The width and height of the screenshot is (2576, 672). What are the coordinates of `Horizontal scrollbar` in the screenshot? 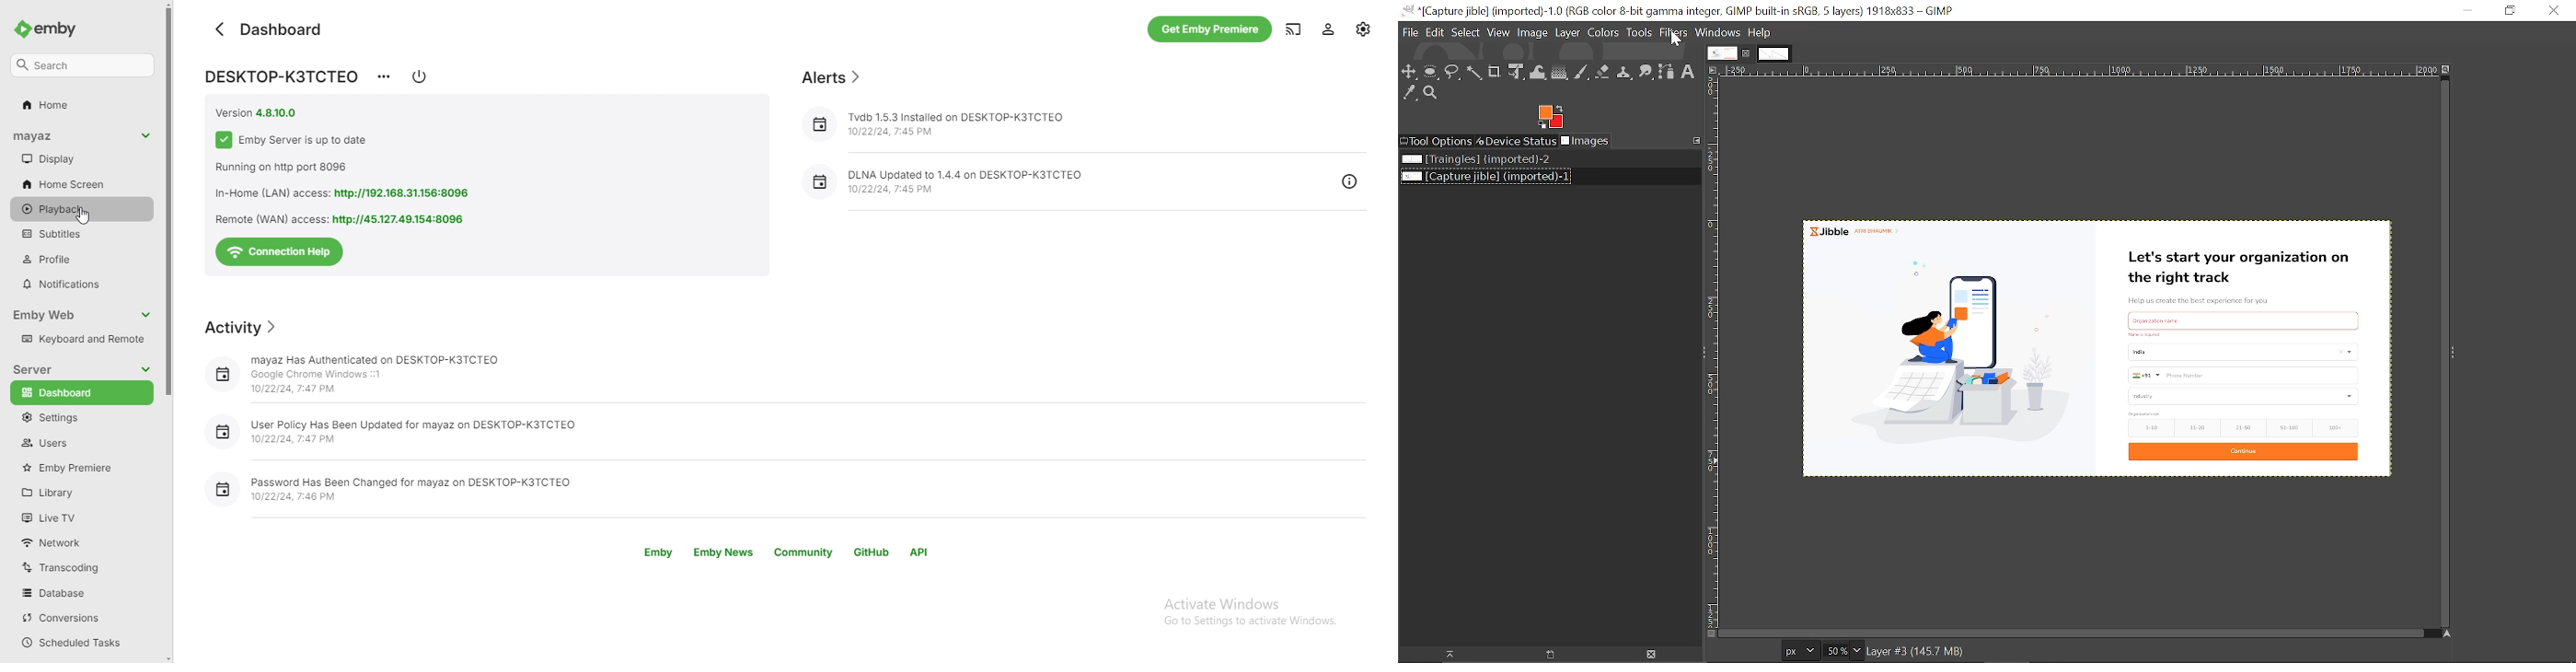 It's located at (2071, 634).